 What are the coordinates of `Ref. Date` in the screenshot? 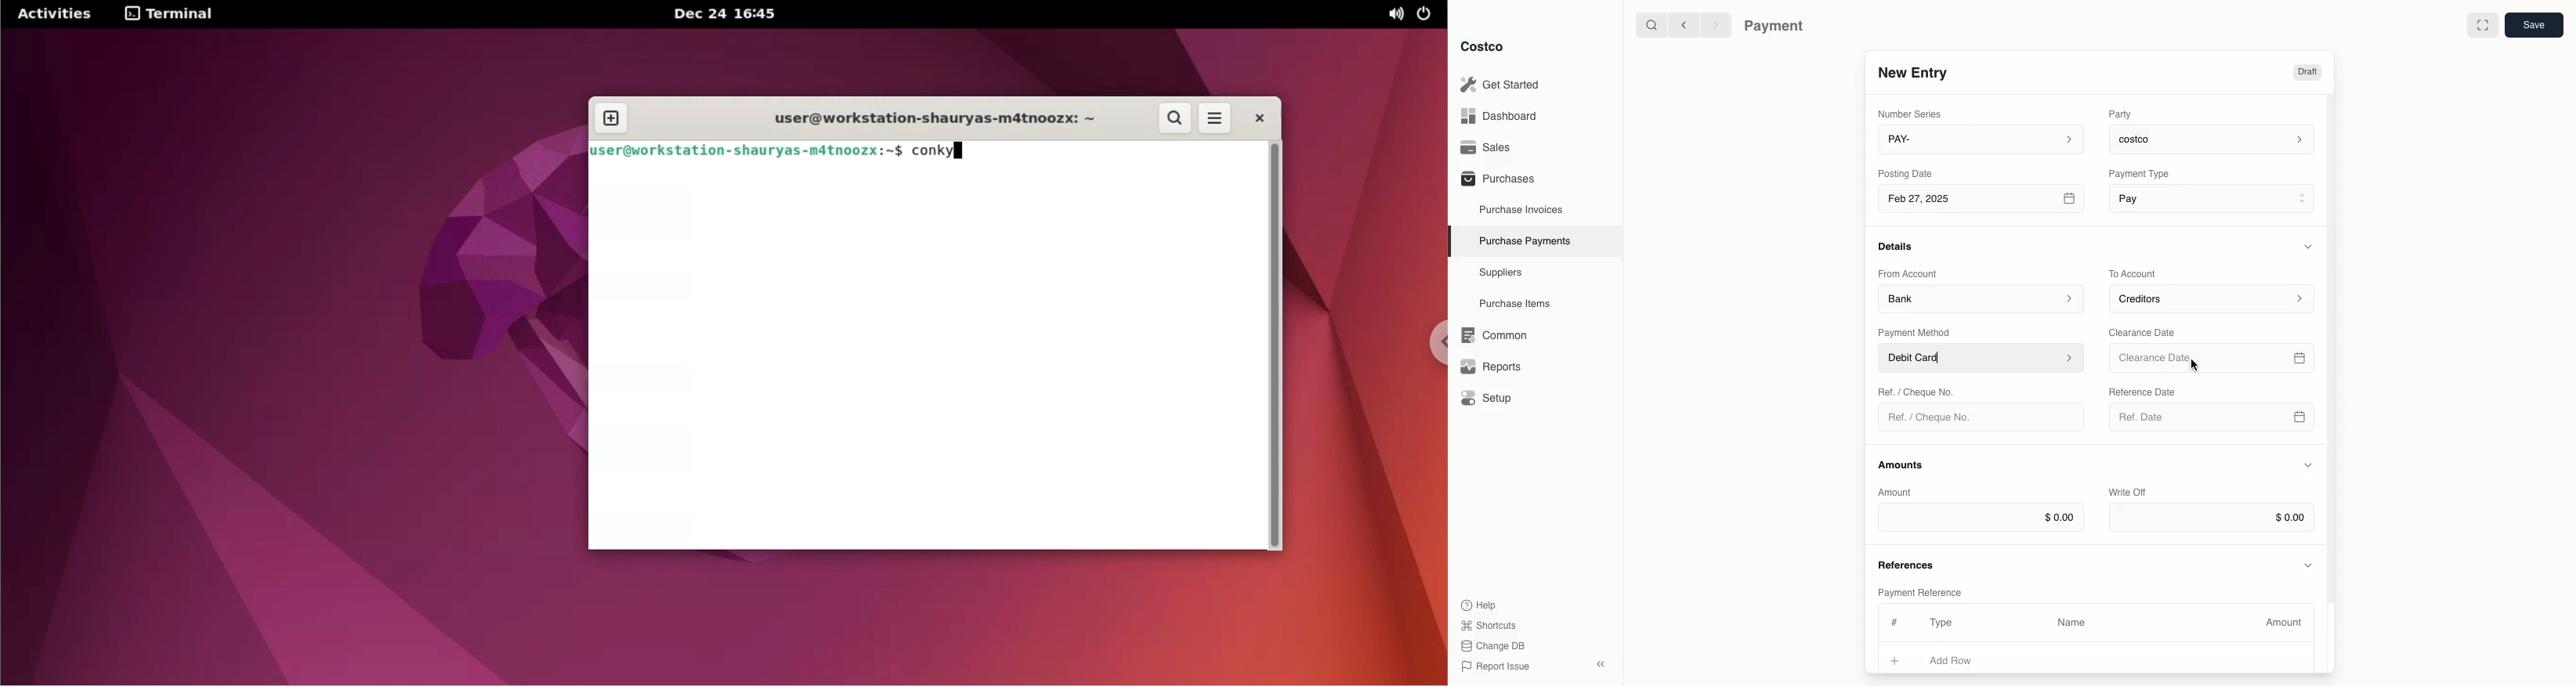 It's located at (2211, 421).